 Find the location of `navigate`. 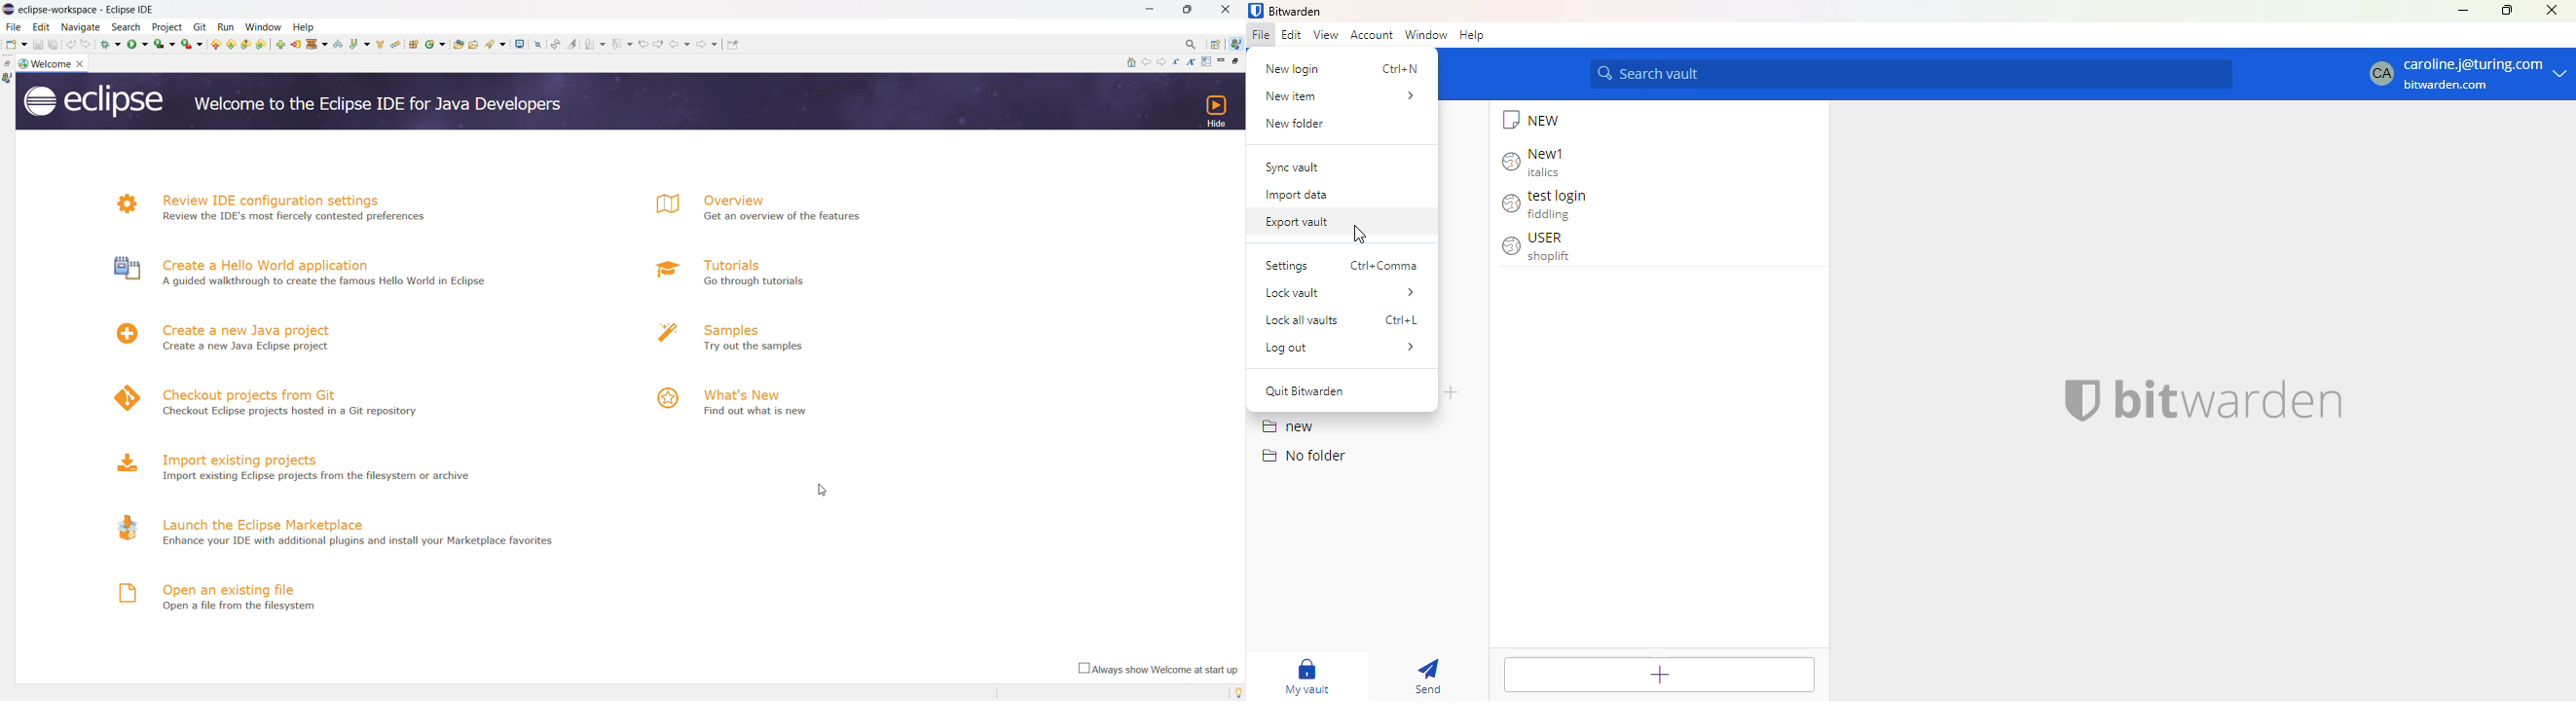

navigate is located at coordinates (81, 27).